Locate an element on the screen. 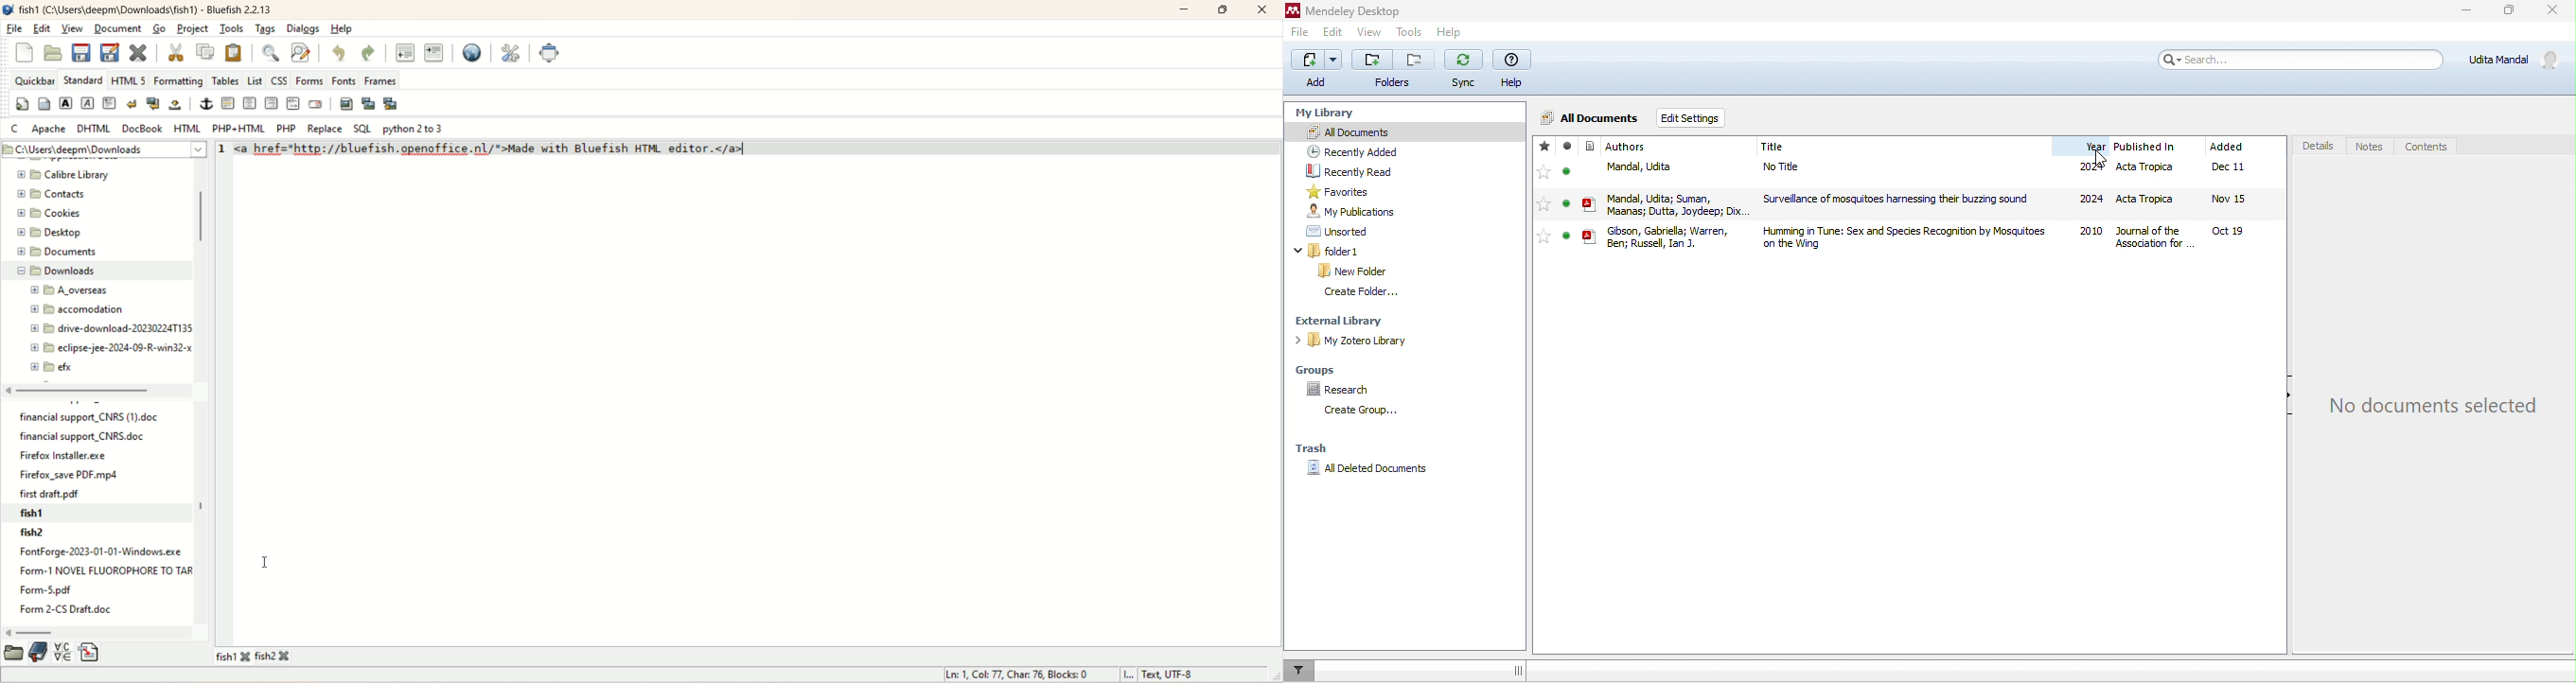  groups is located at coordinates (1315, 369).